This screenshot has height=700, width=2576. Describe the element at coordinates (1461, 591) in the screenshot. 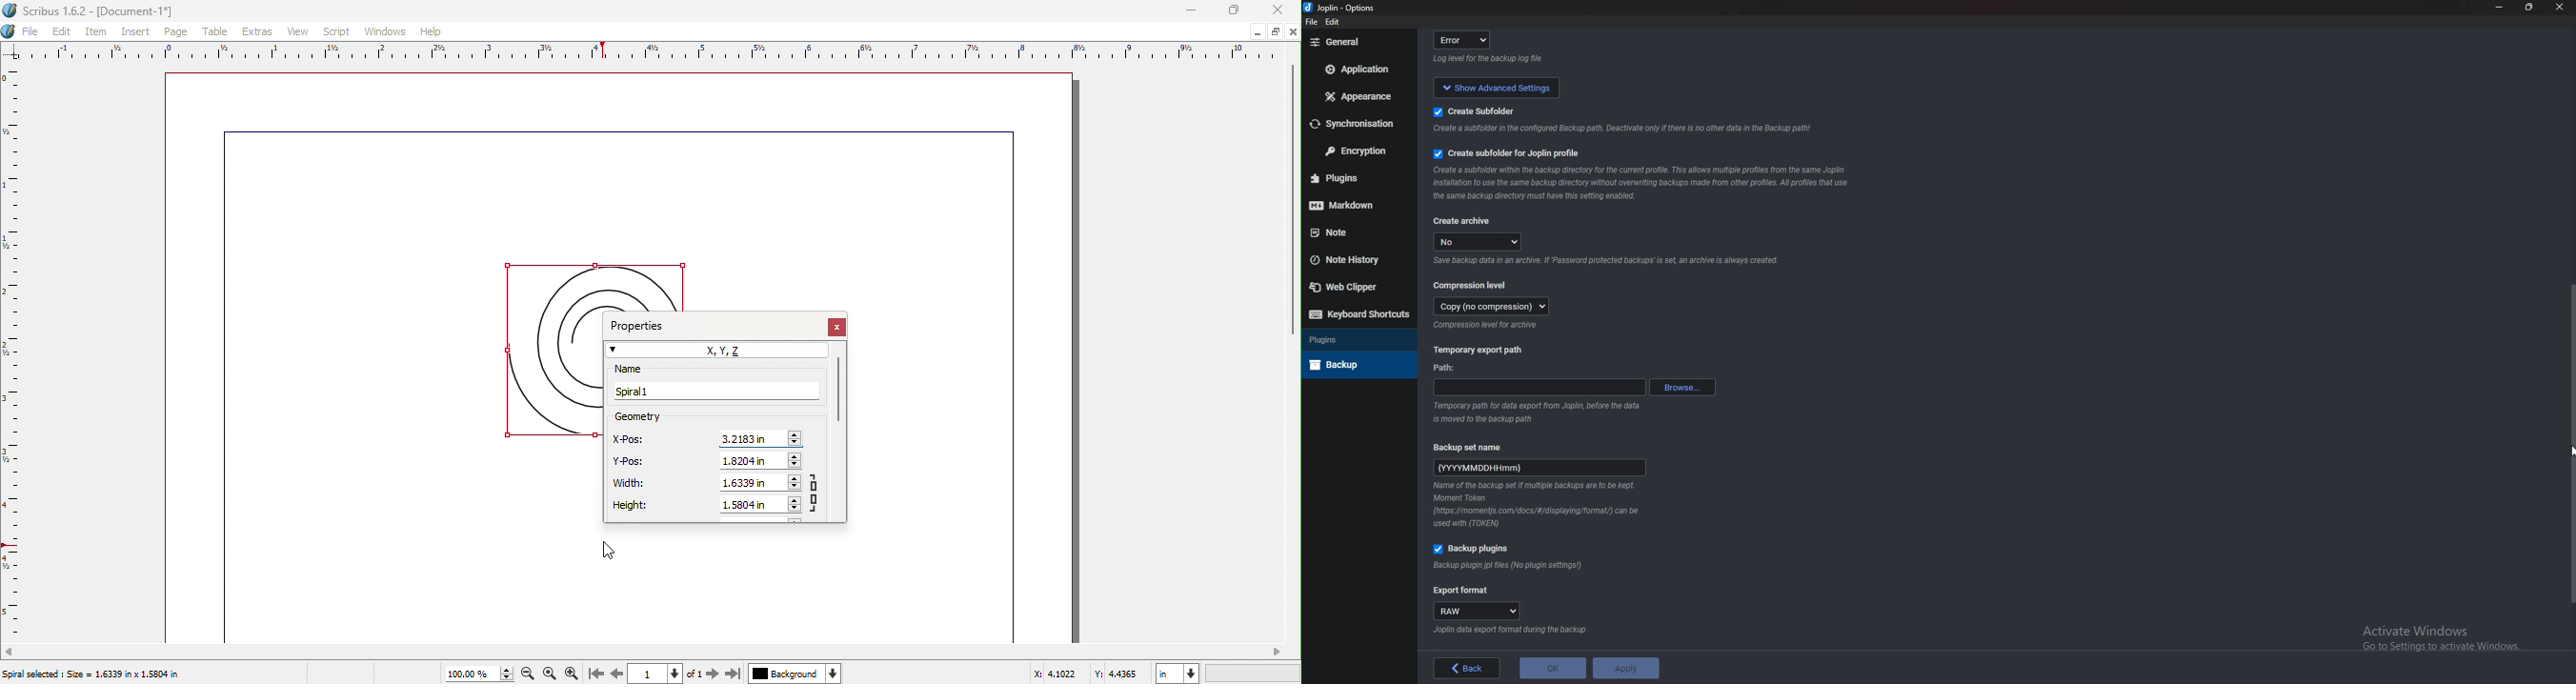

I see `Export format` at that location.